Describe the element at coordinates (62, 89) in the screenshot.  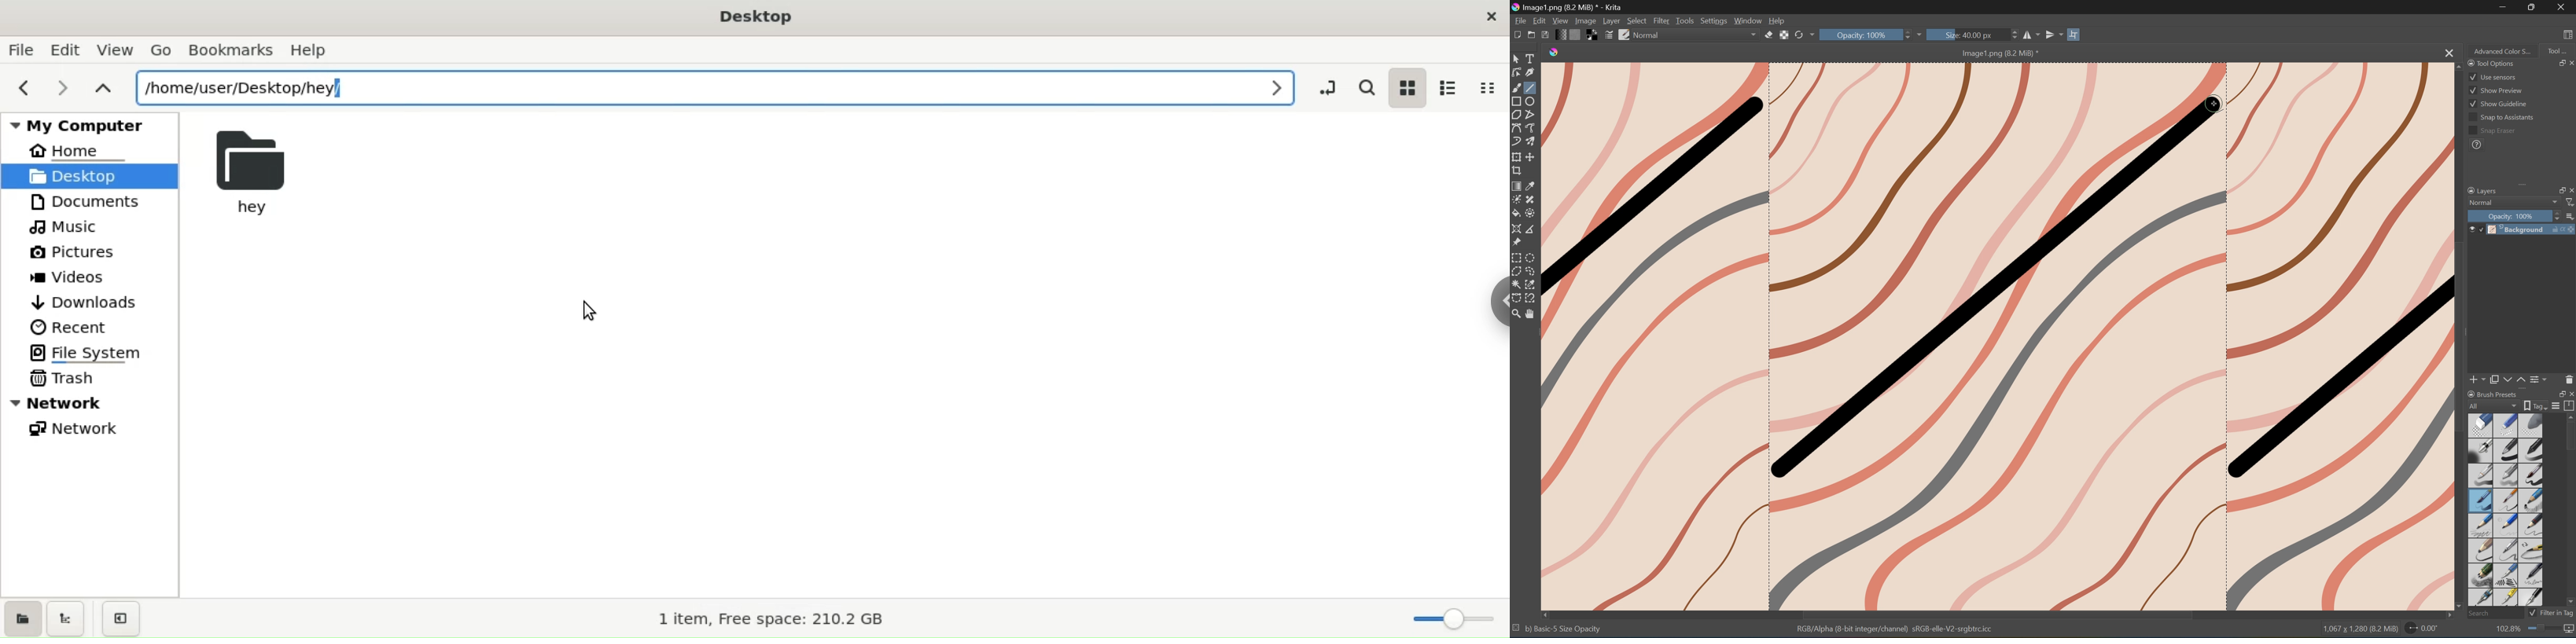
I see `next` at that location.